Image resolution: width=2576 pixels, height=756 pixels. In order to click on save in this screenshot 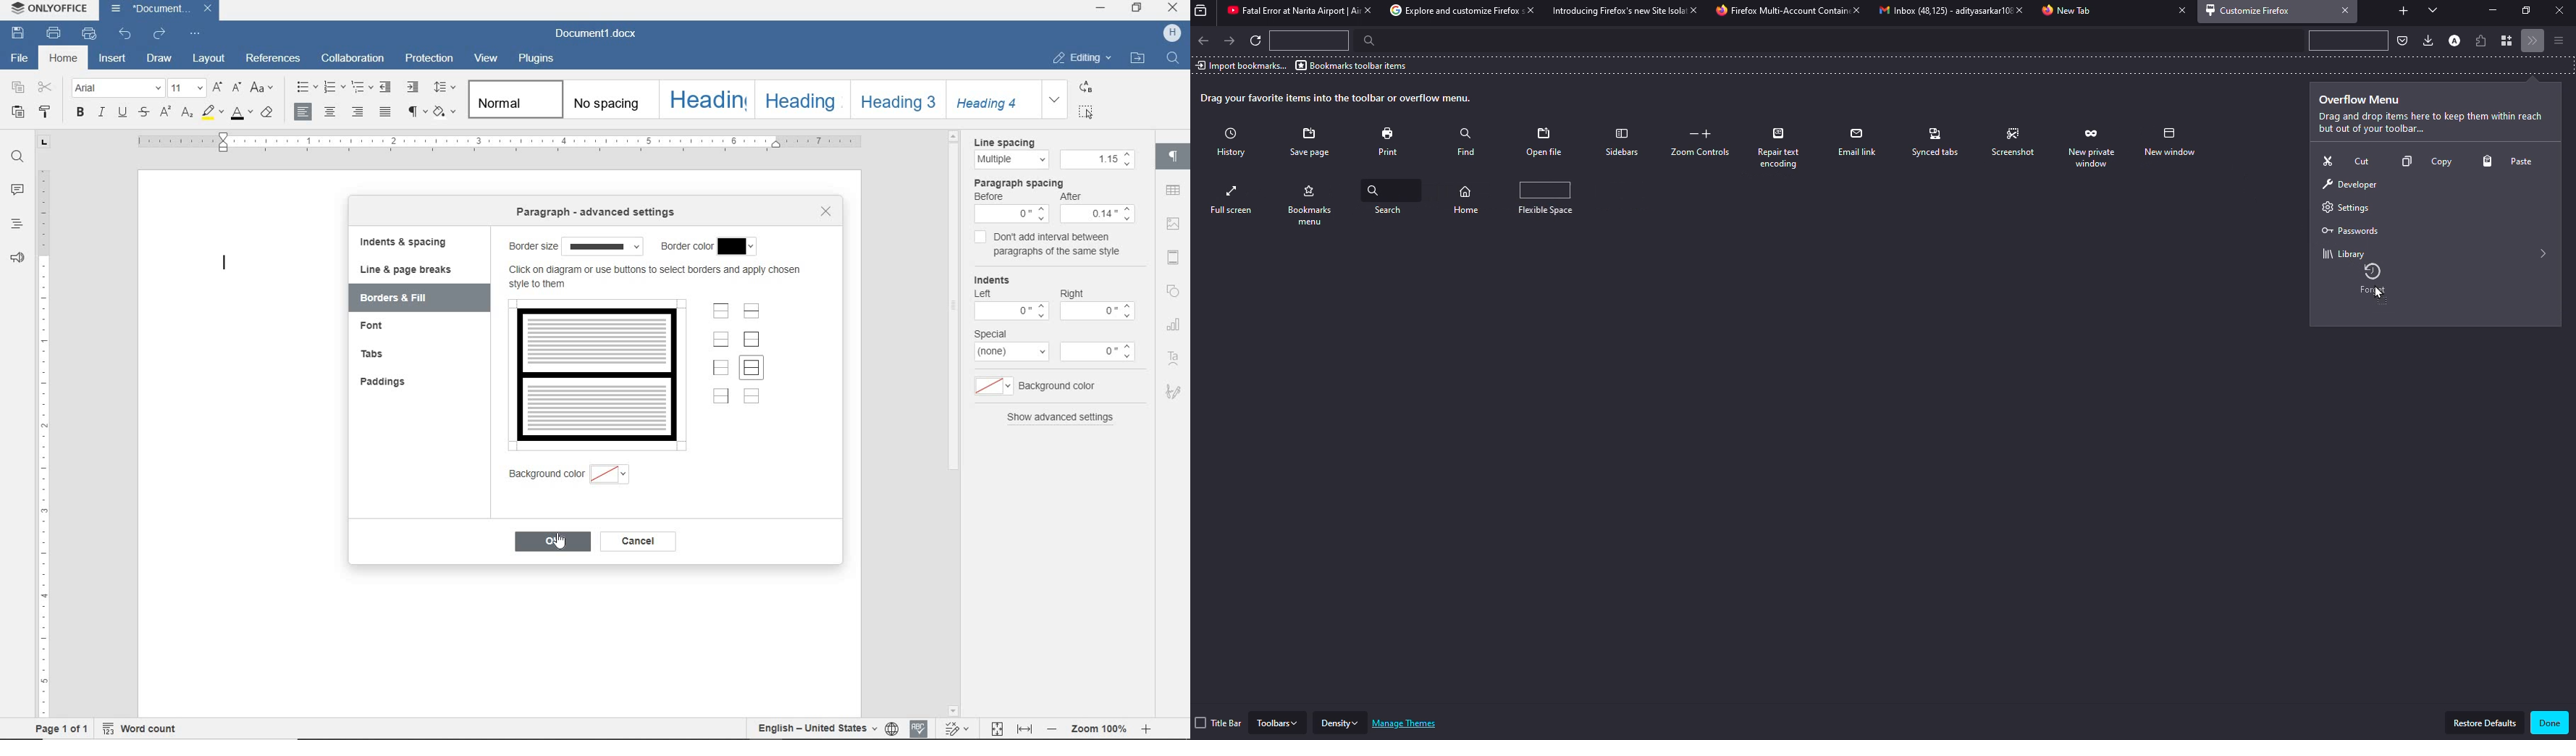, I will do `click(21, 35)`.